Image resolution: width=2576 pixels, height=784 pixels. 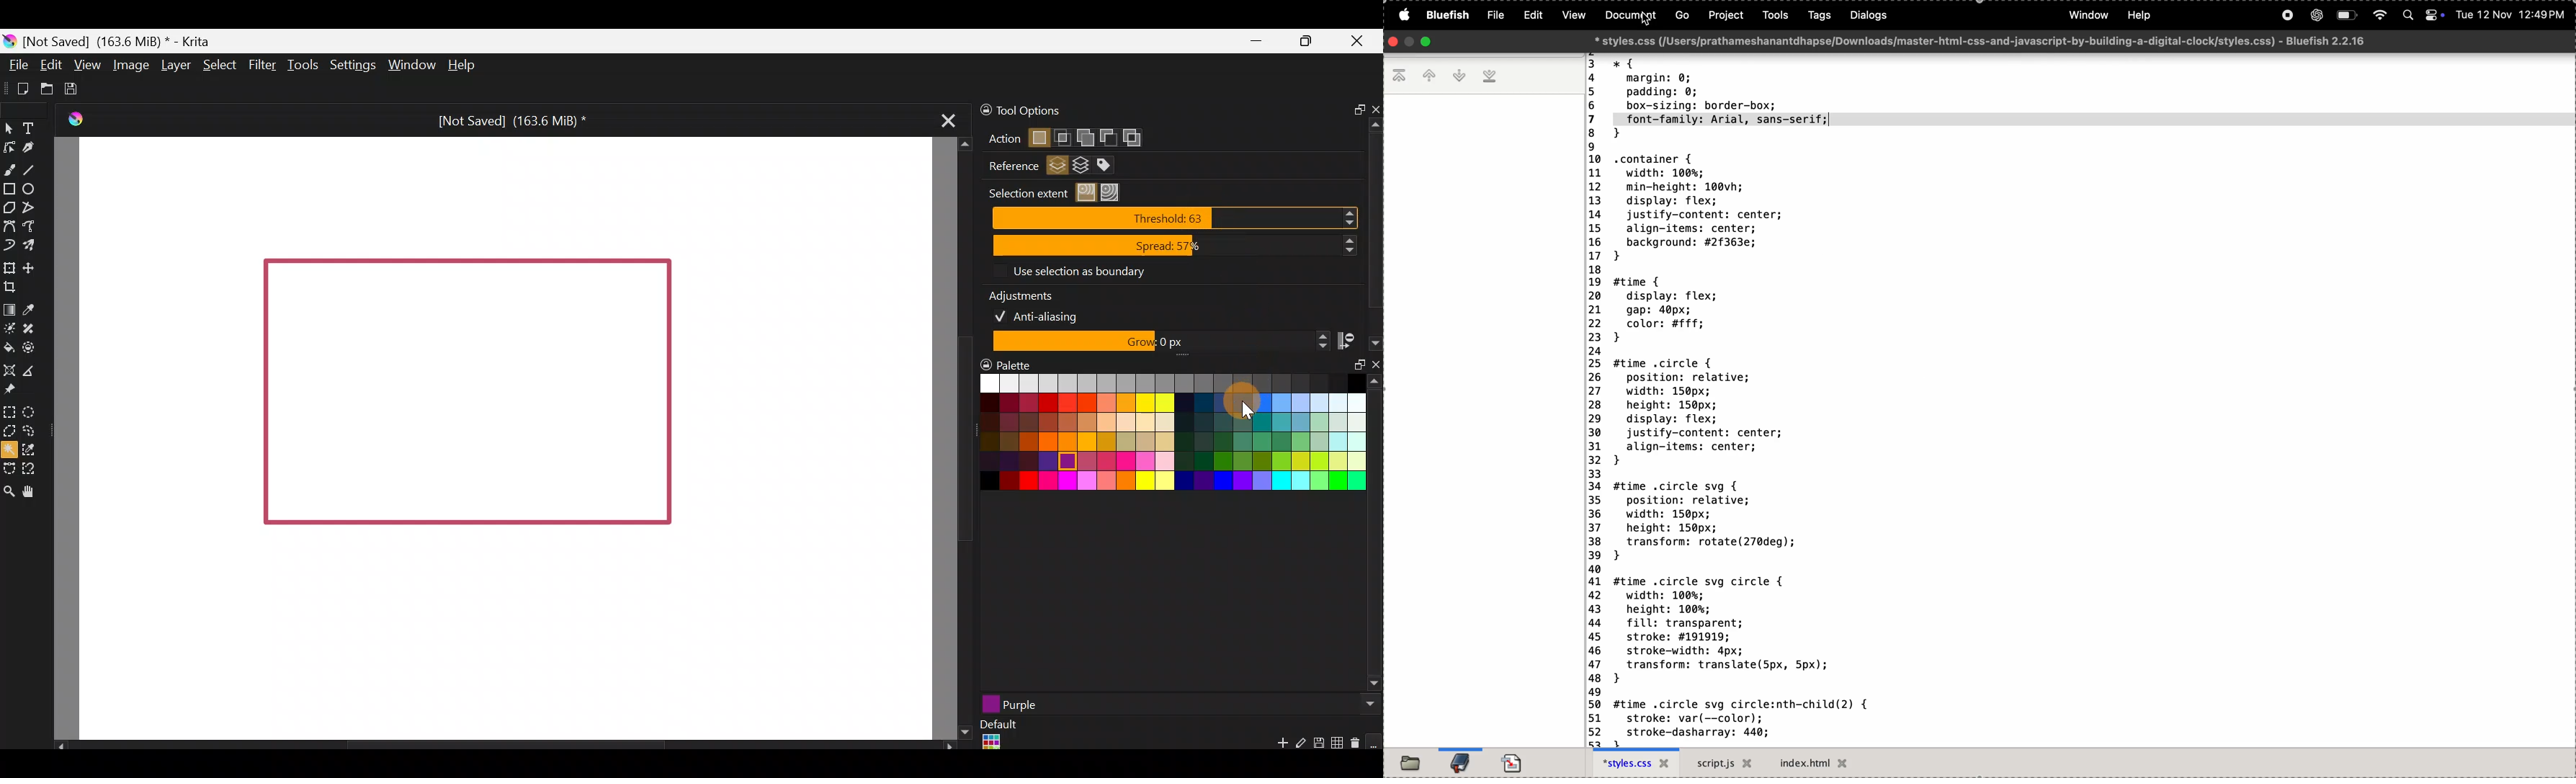 I want to click on document, so click(x=1629, y=15).